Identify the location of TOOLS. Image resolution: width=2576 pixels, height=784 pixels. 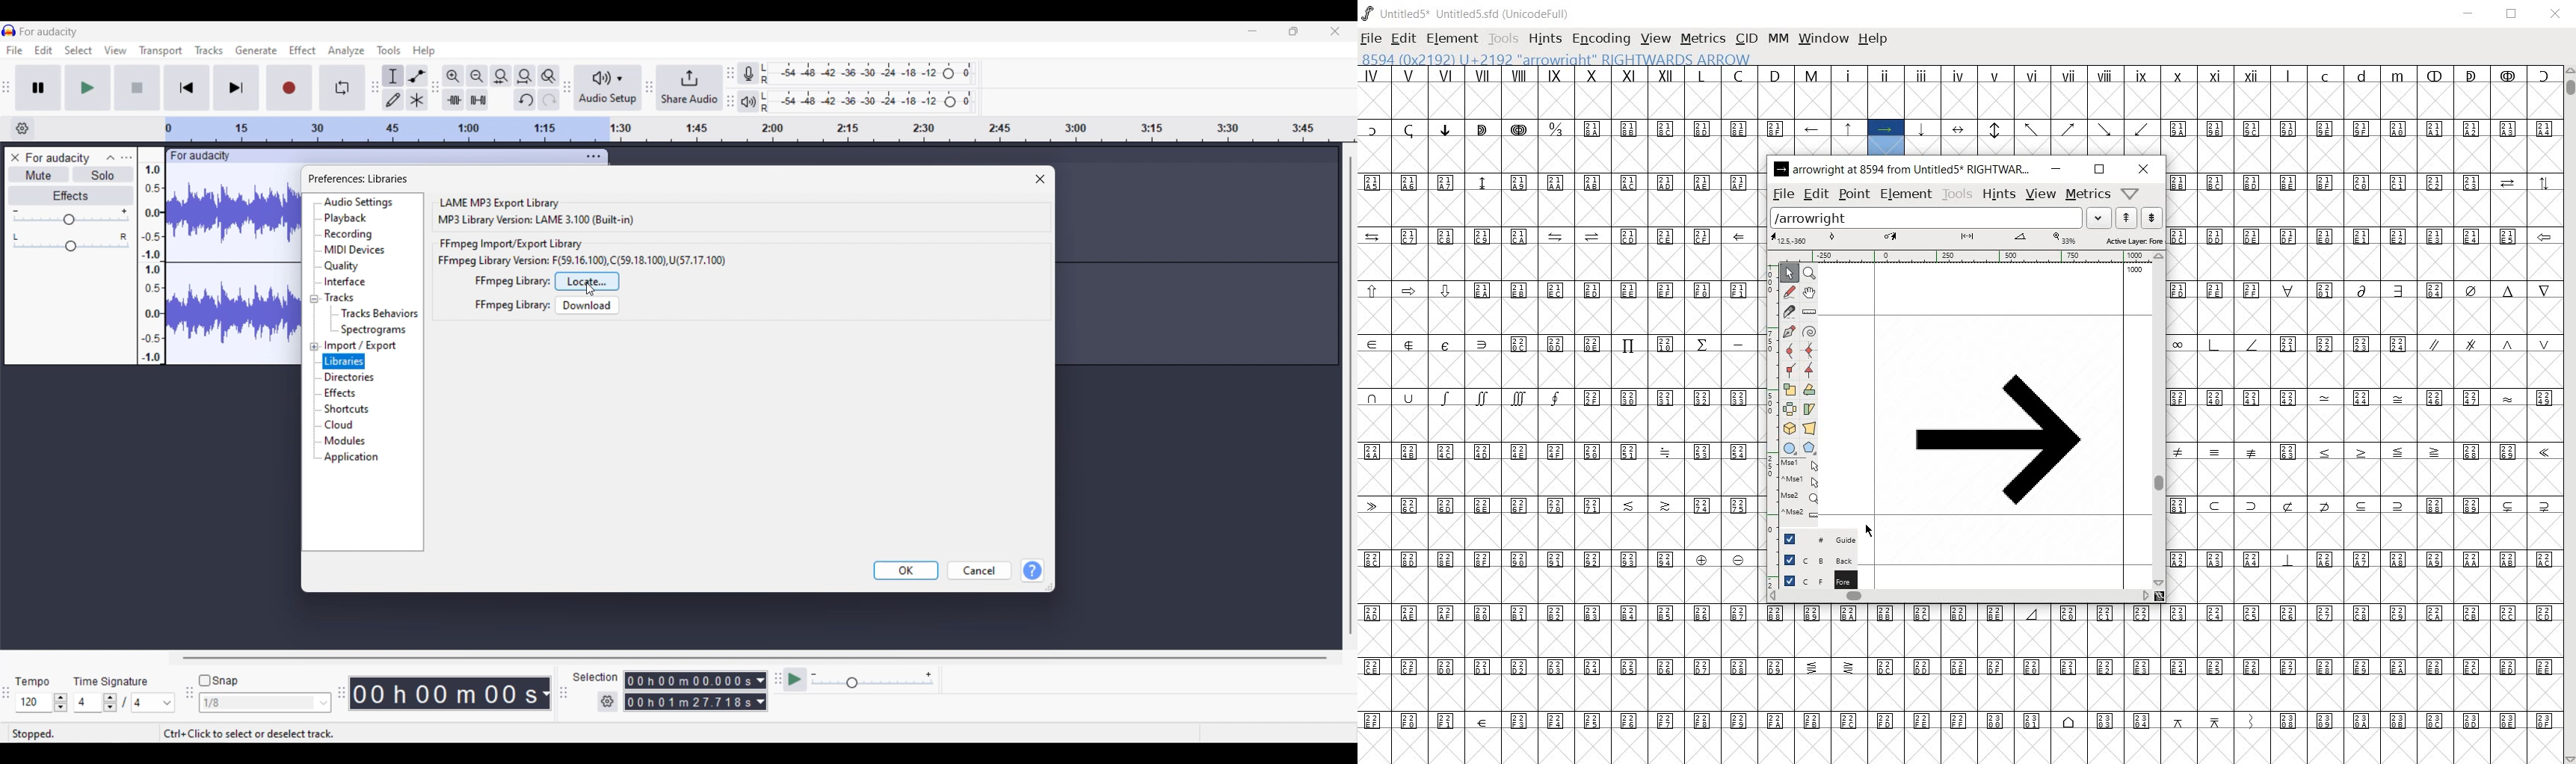
(1502, 40).